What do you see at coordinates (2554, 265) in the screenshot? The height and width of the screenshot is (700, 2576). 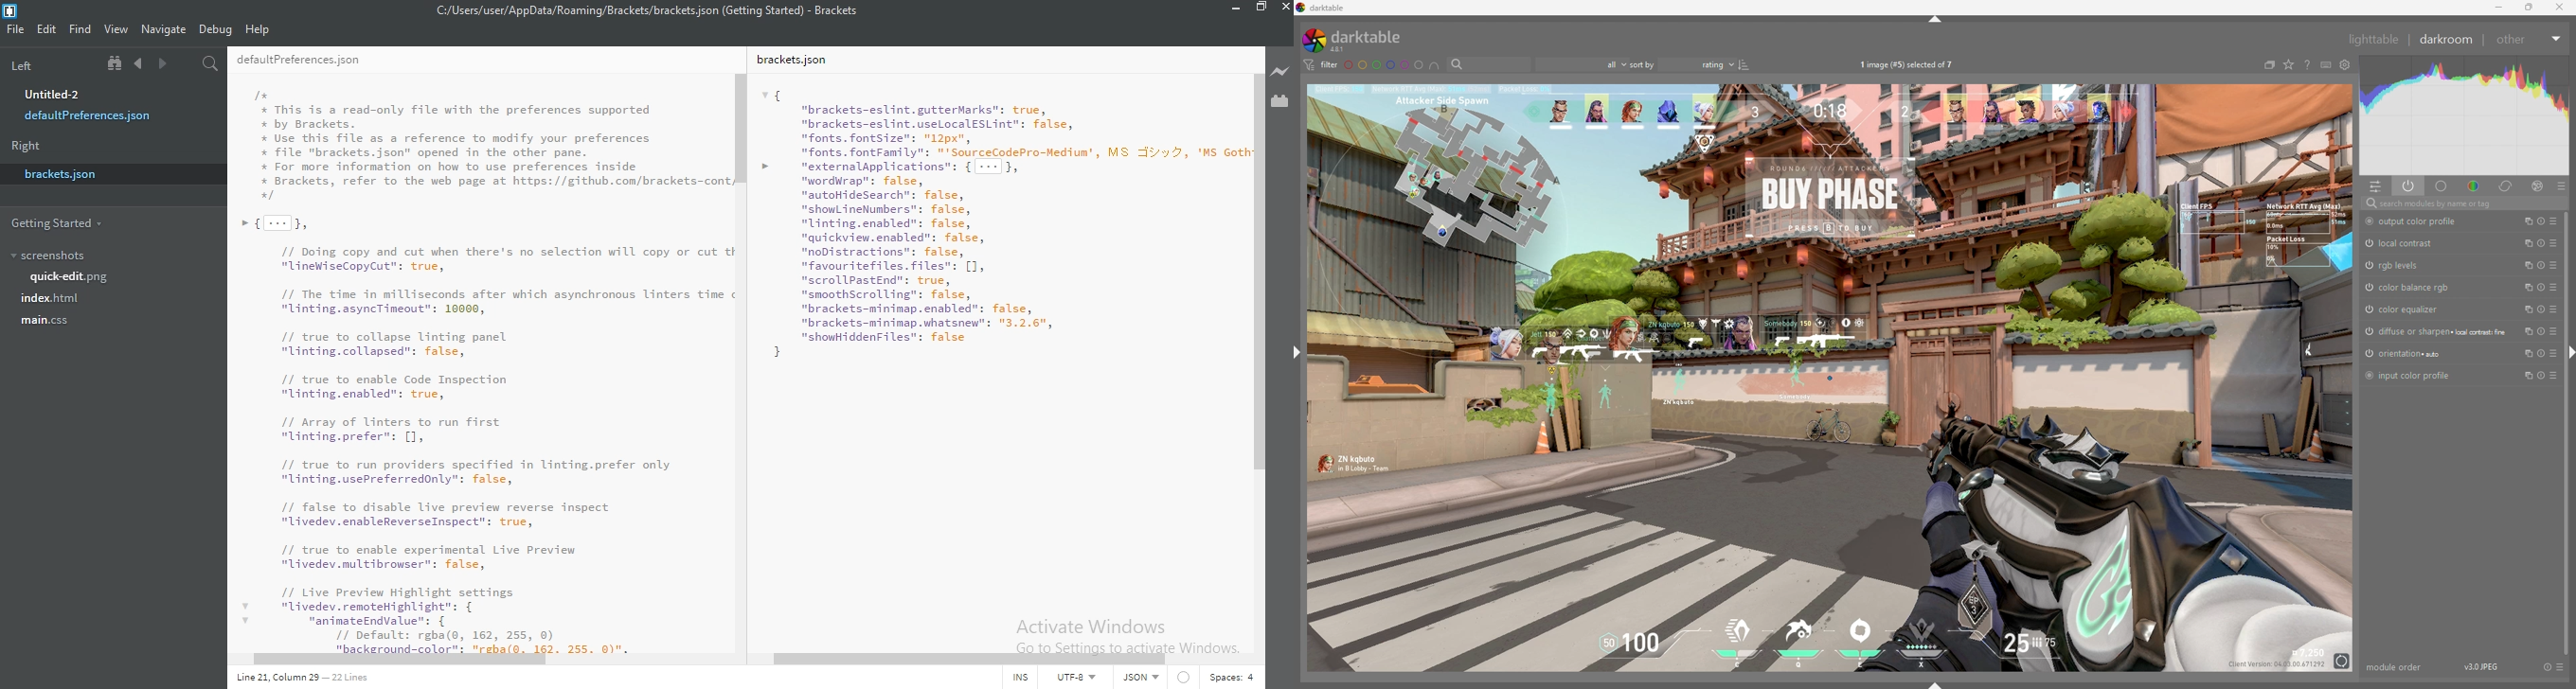 I see `presets` at bounding box center [2554, 265].